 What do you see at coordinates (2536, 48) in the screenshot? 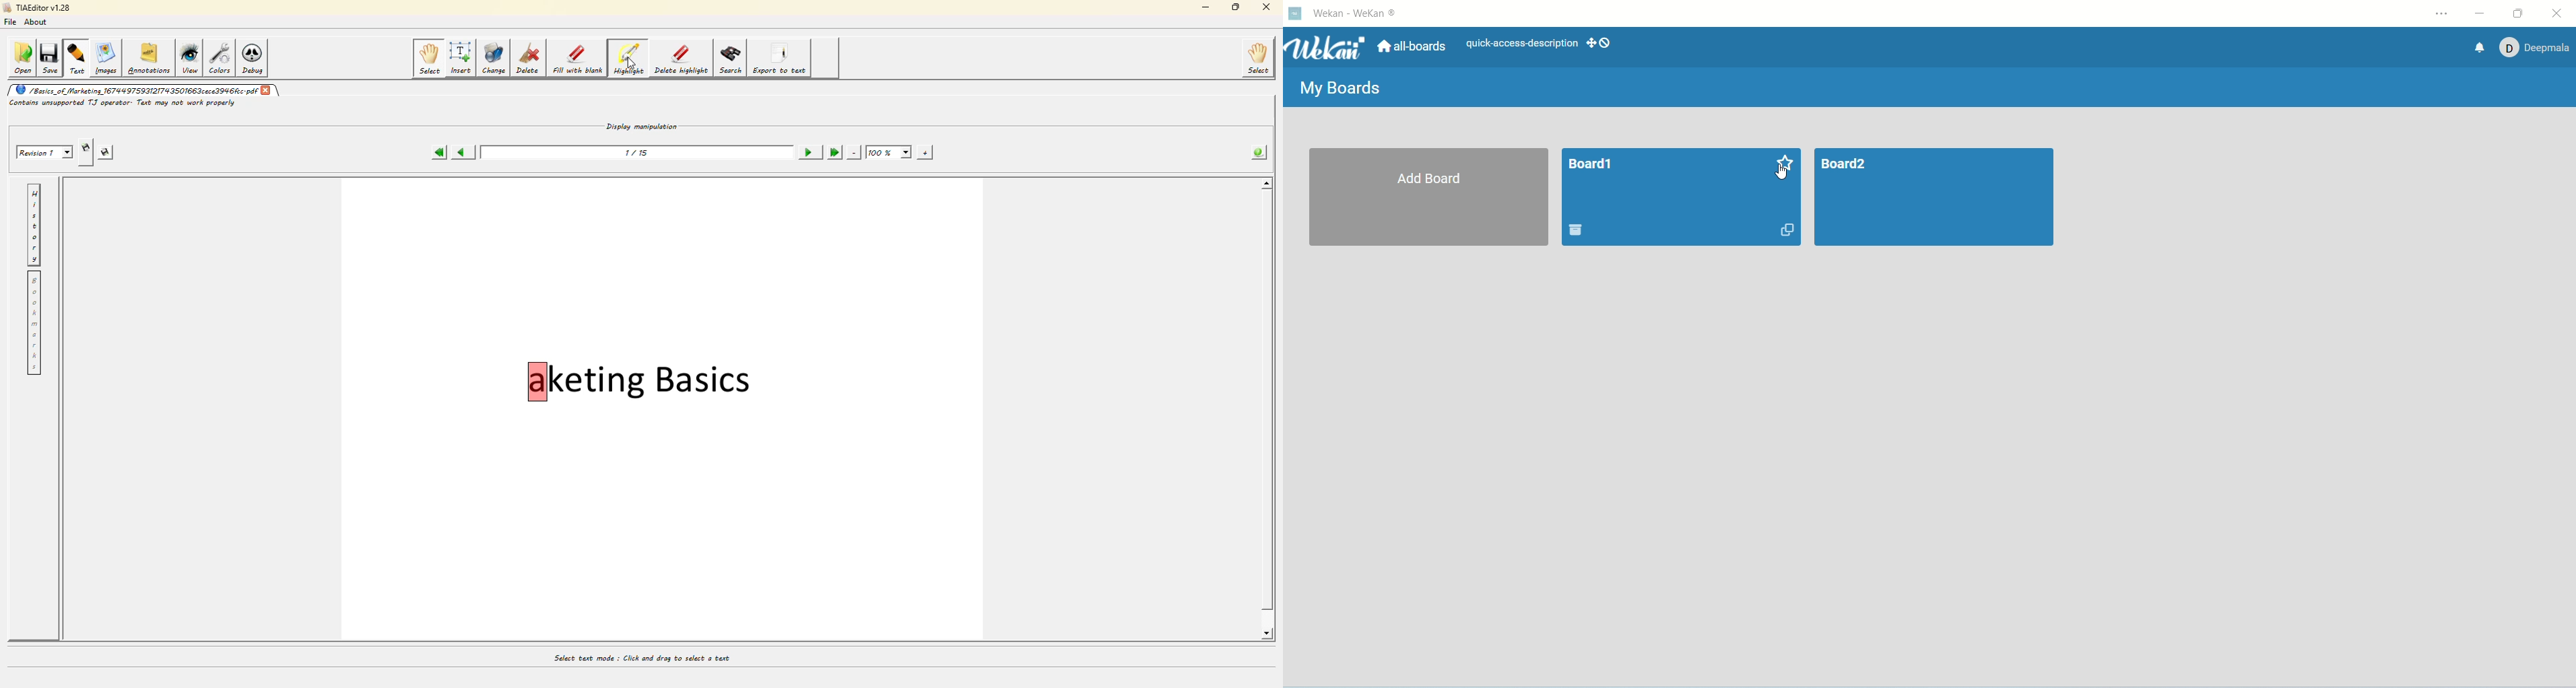
I see `account` at bounding box center [2536, 48].